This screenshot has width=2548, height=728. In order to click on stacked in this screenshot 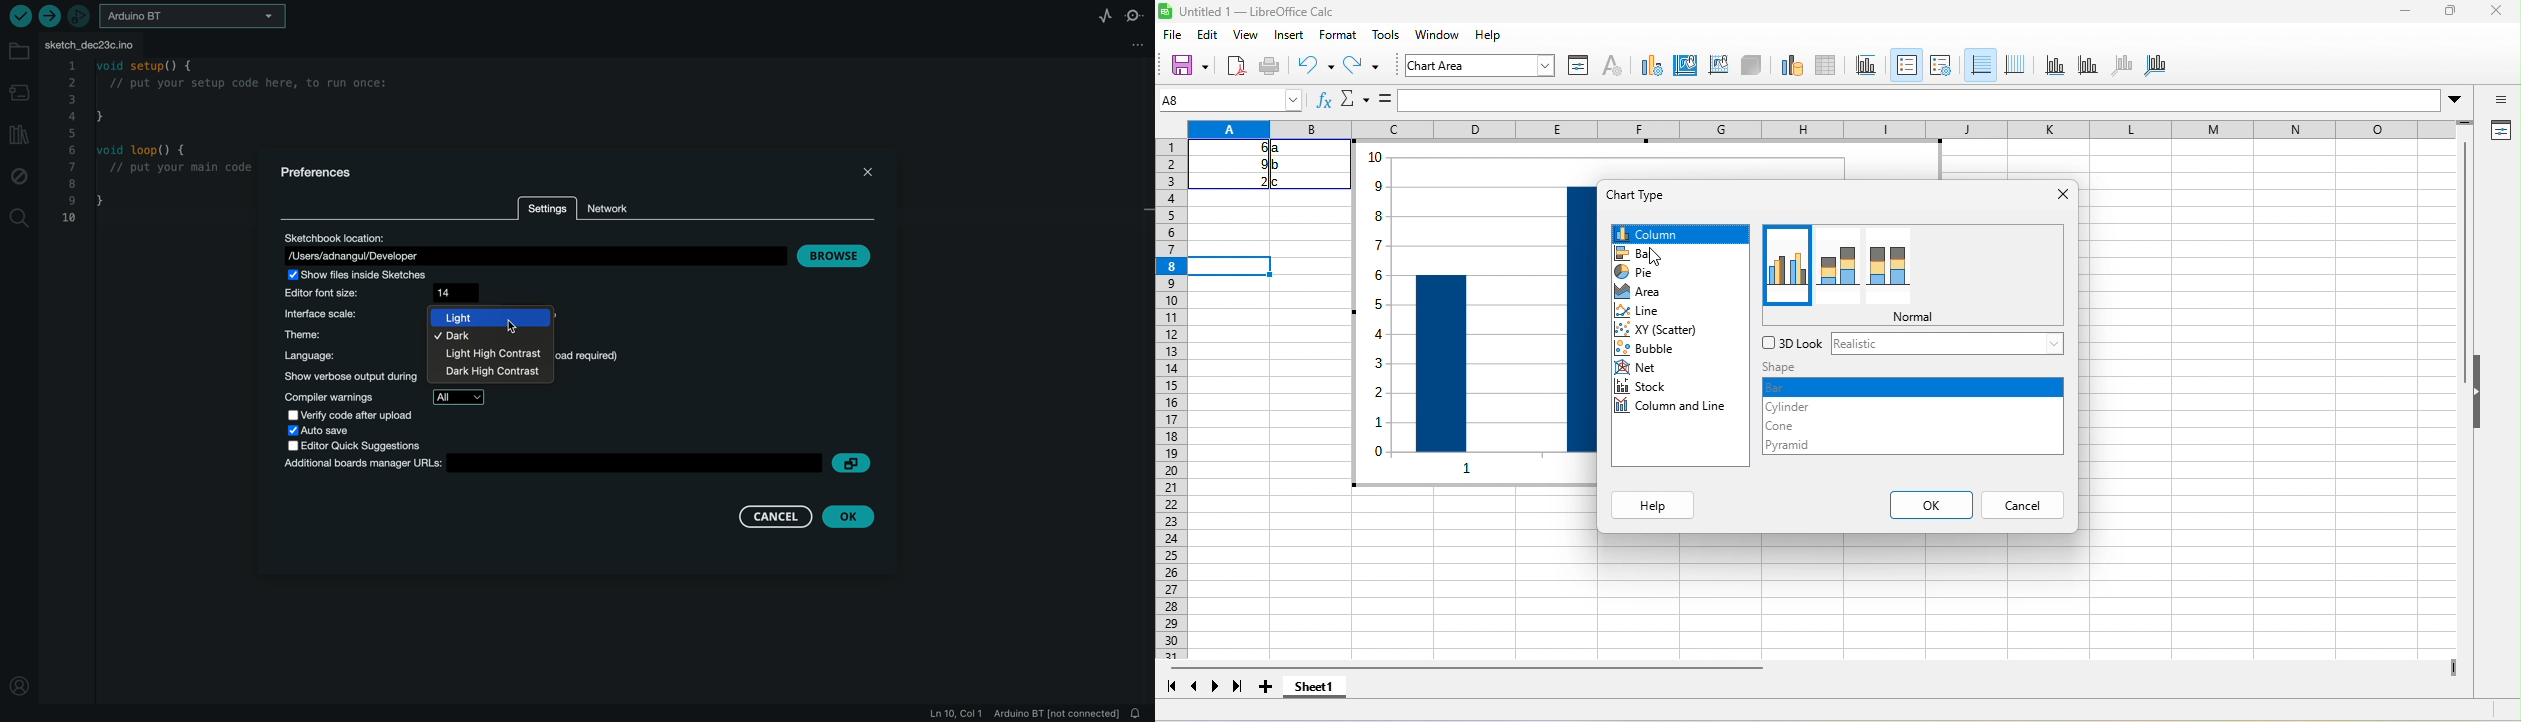, I will do `click(1844, 264)`.